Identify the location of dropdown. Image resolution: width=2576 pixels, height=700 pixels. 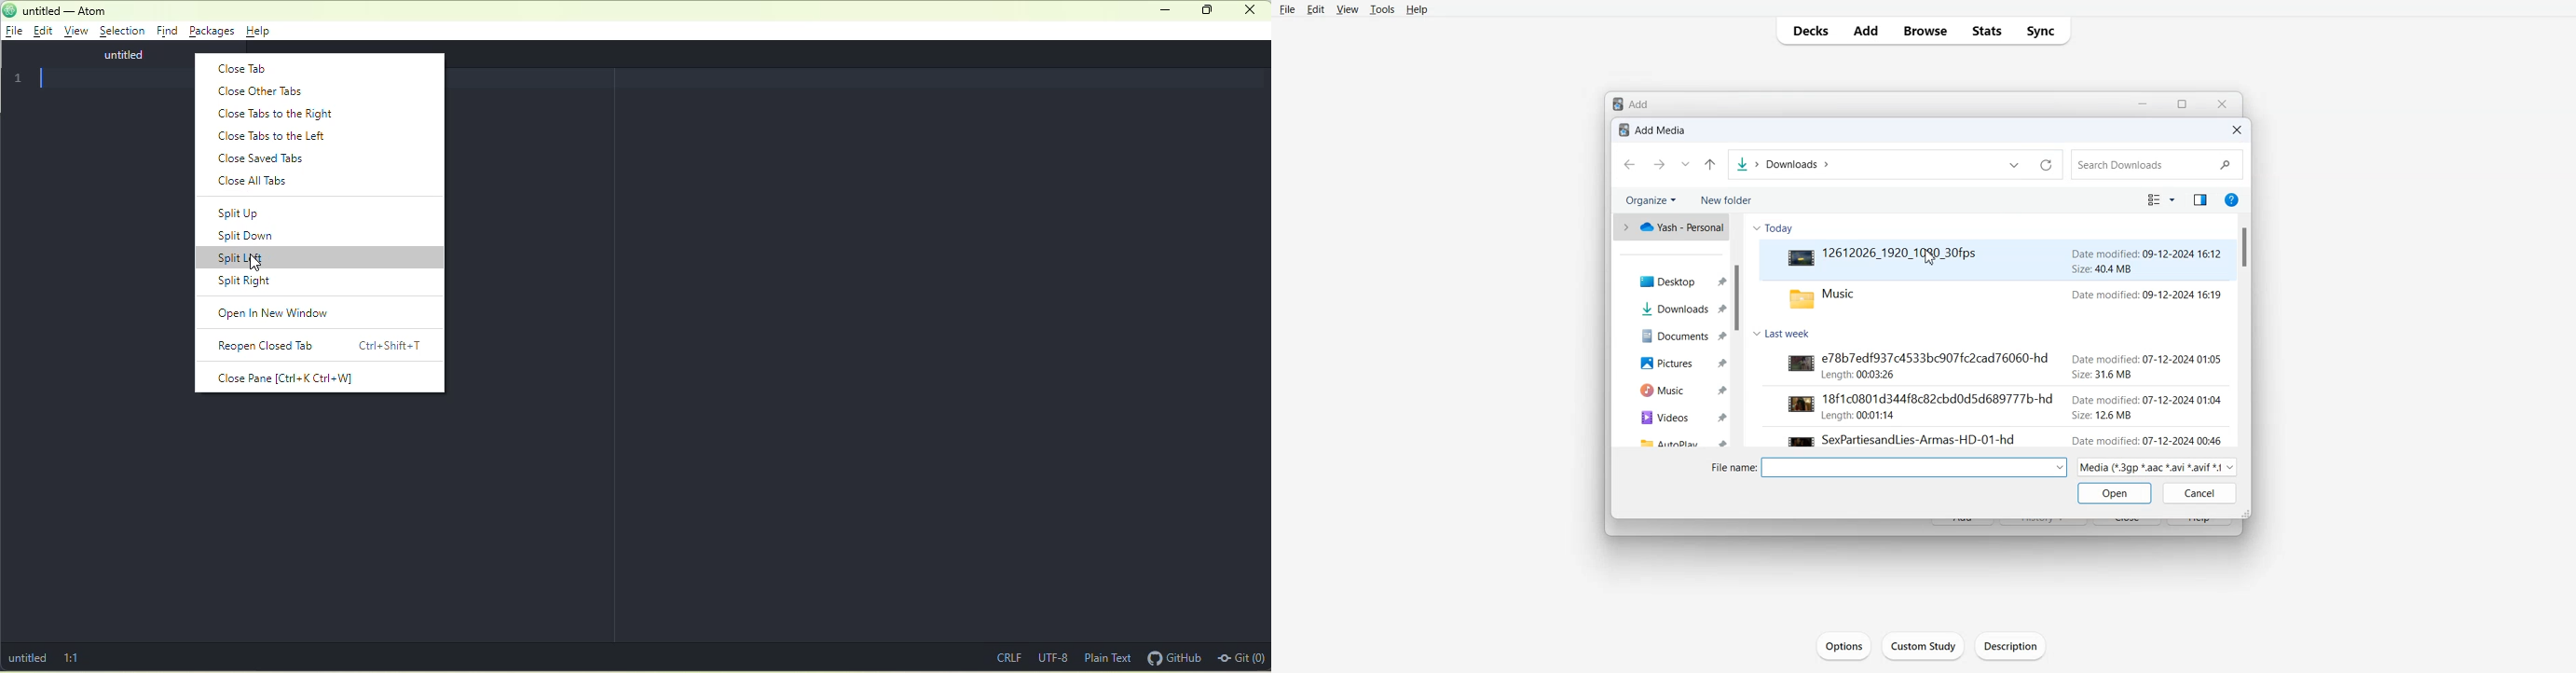
(1916, 468).